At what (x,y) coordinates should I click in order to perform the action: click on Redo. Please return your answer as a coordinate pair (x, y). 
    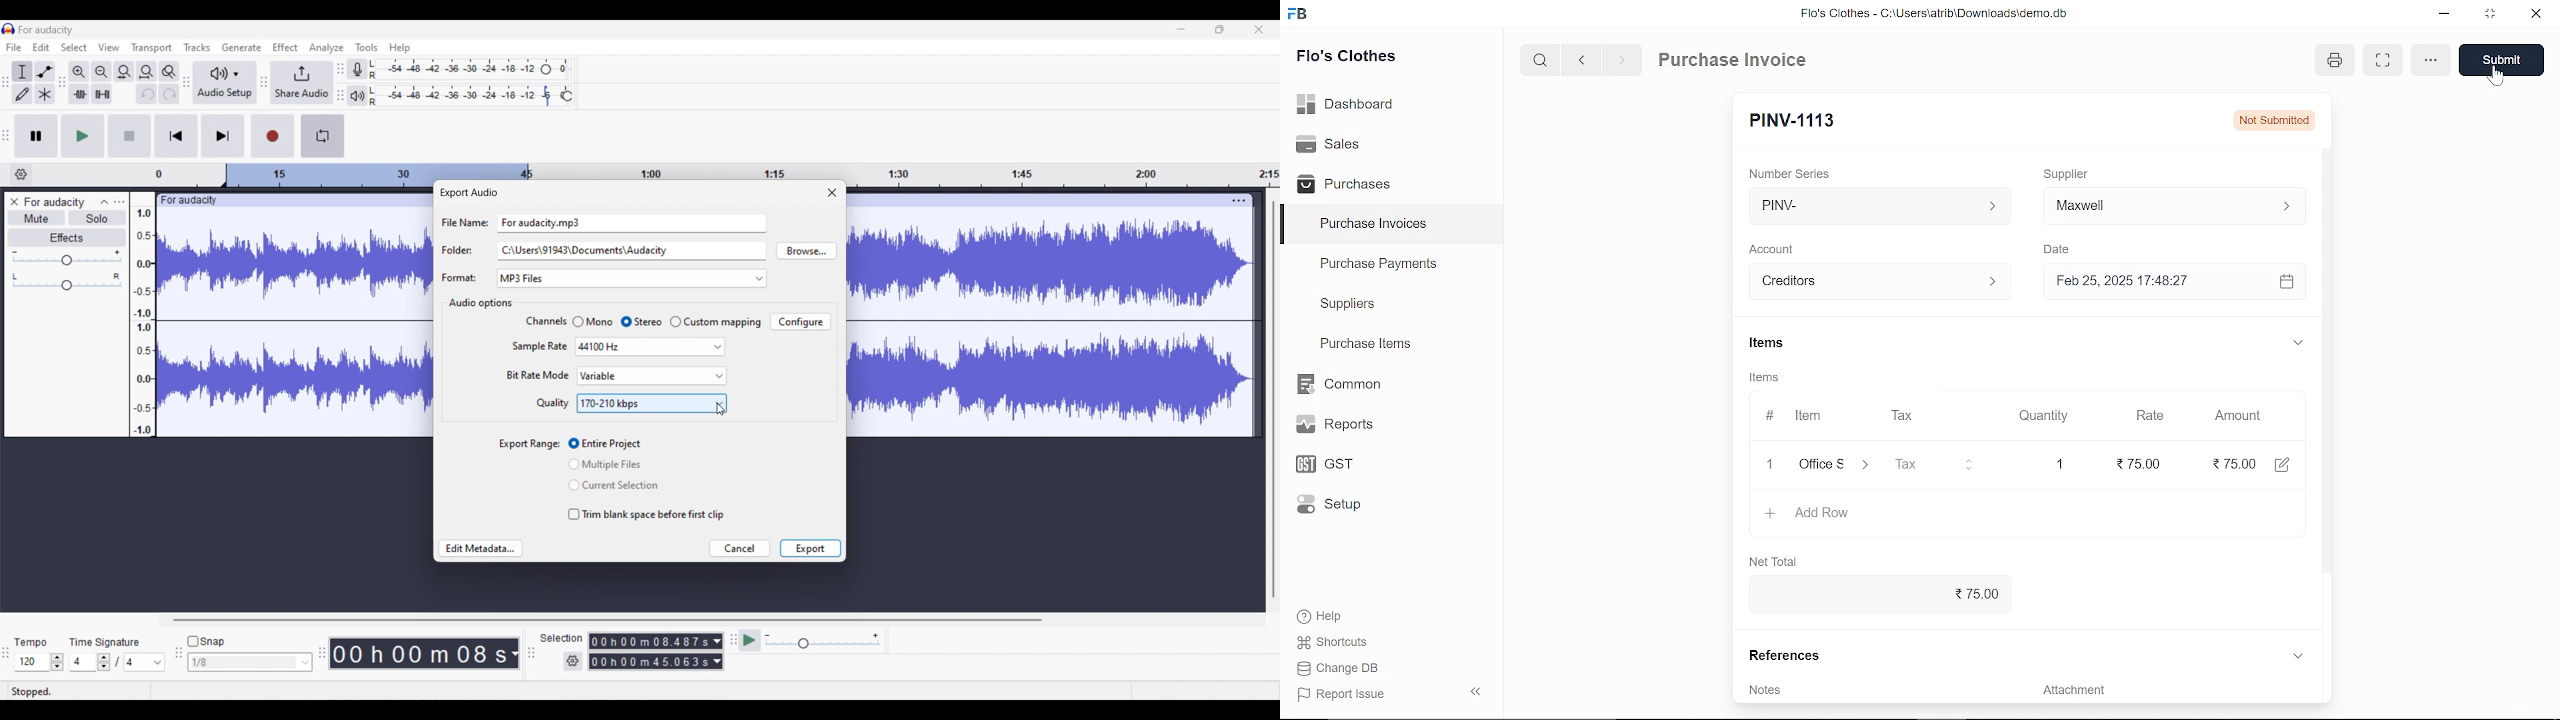
    Looking at the image, I should click on (169, 93).